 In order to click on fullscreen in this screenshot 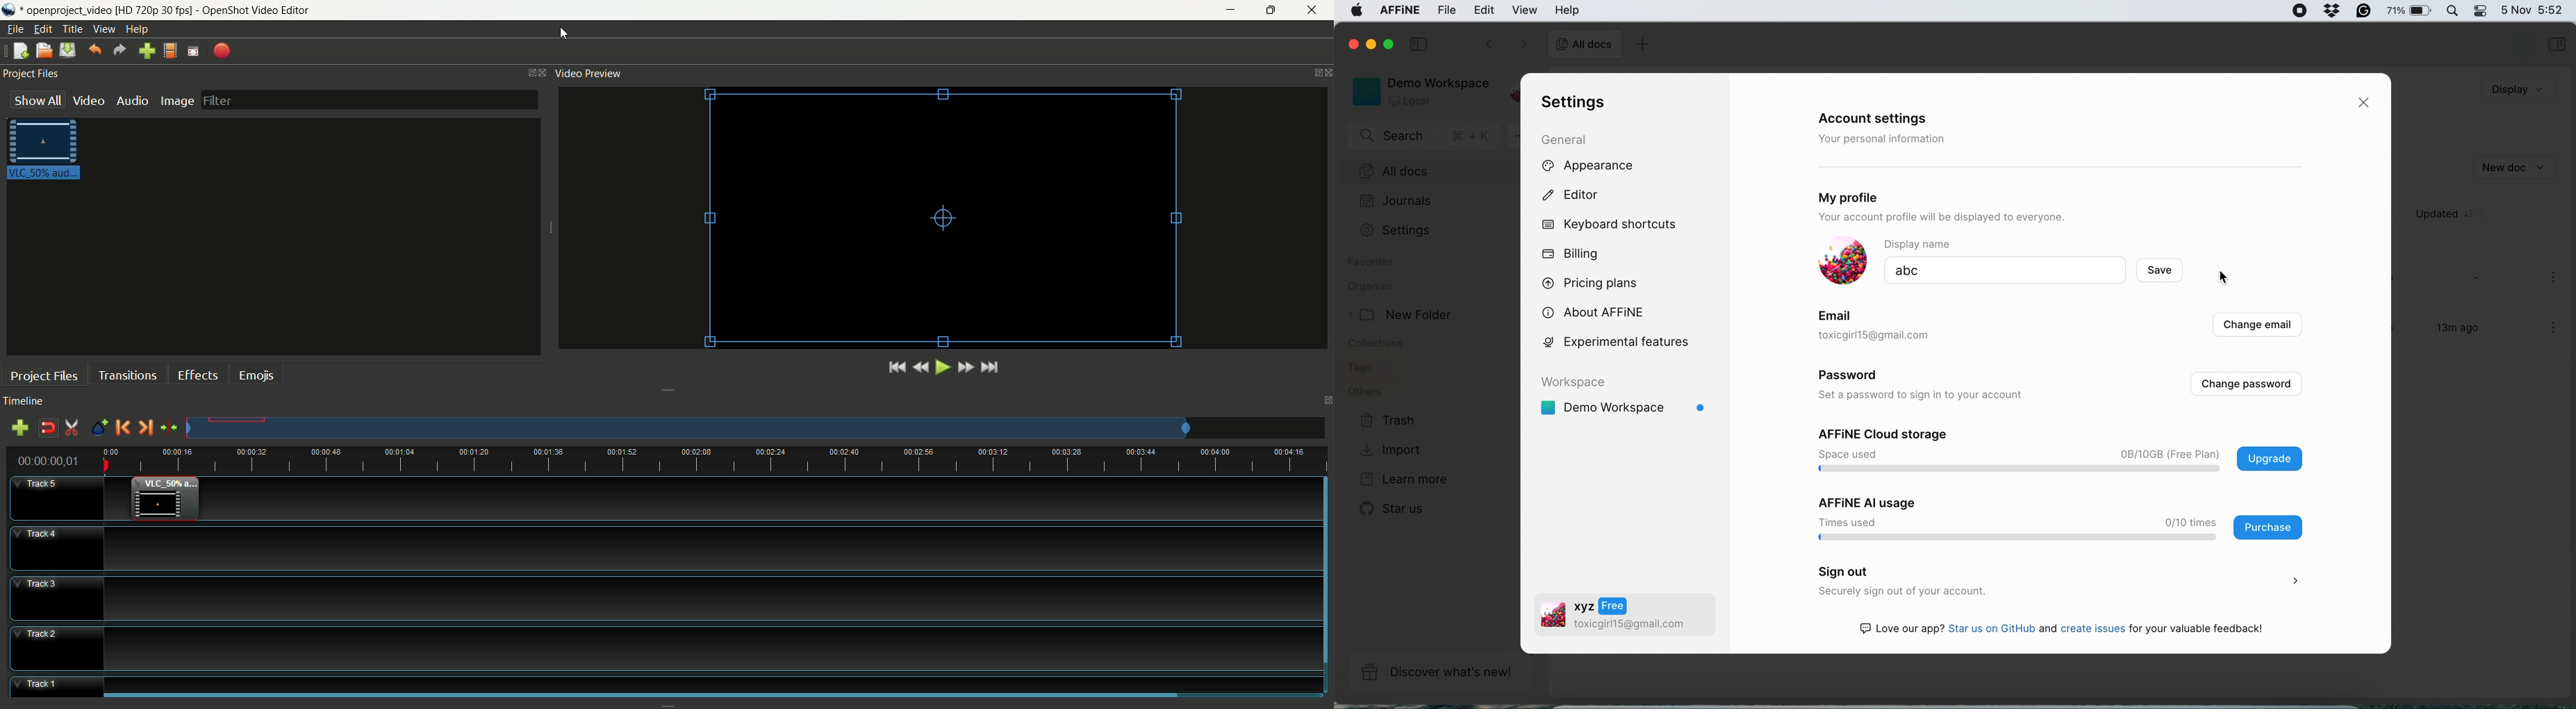, I will do `click(192, 51)`.